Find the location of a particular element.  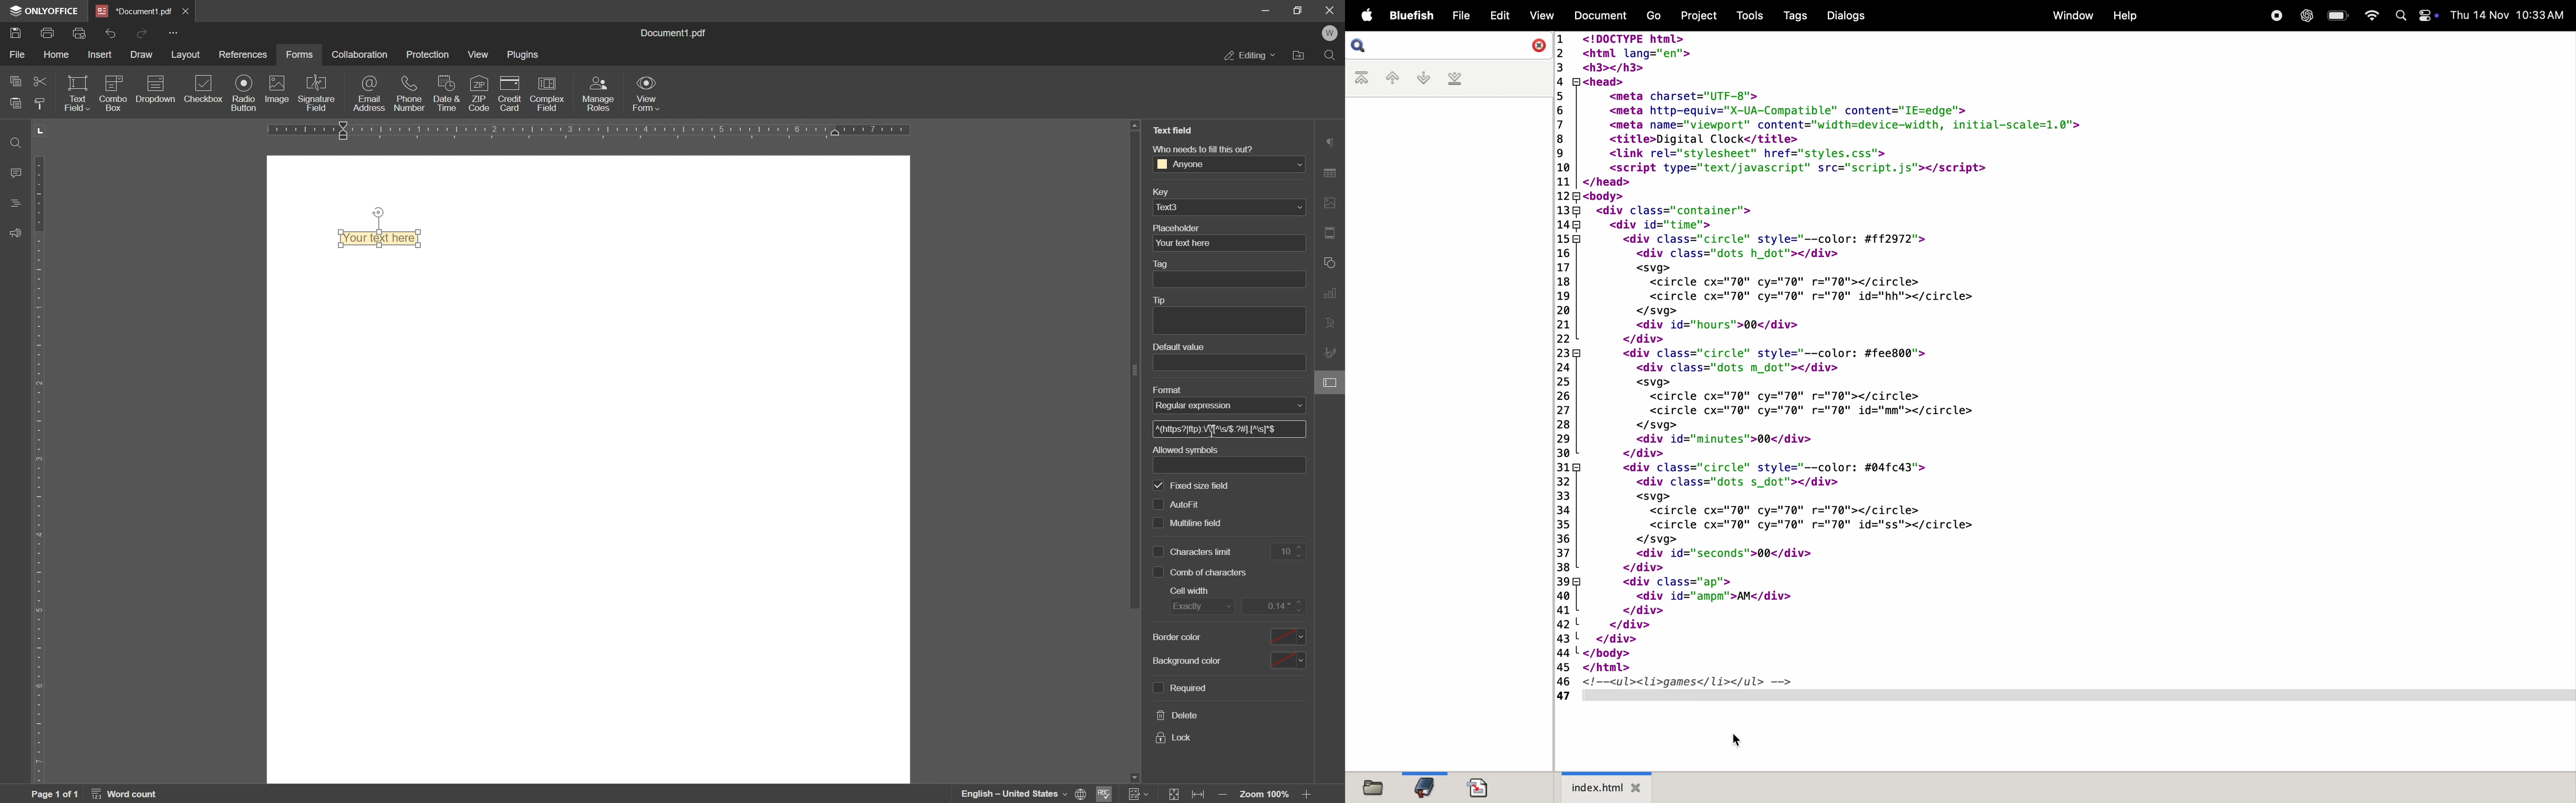

welcome is located at coordinates (1331, 33).